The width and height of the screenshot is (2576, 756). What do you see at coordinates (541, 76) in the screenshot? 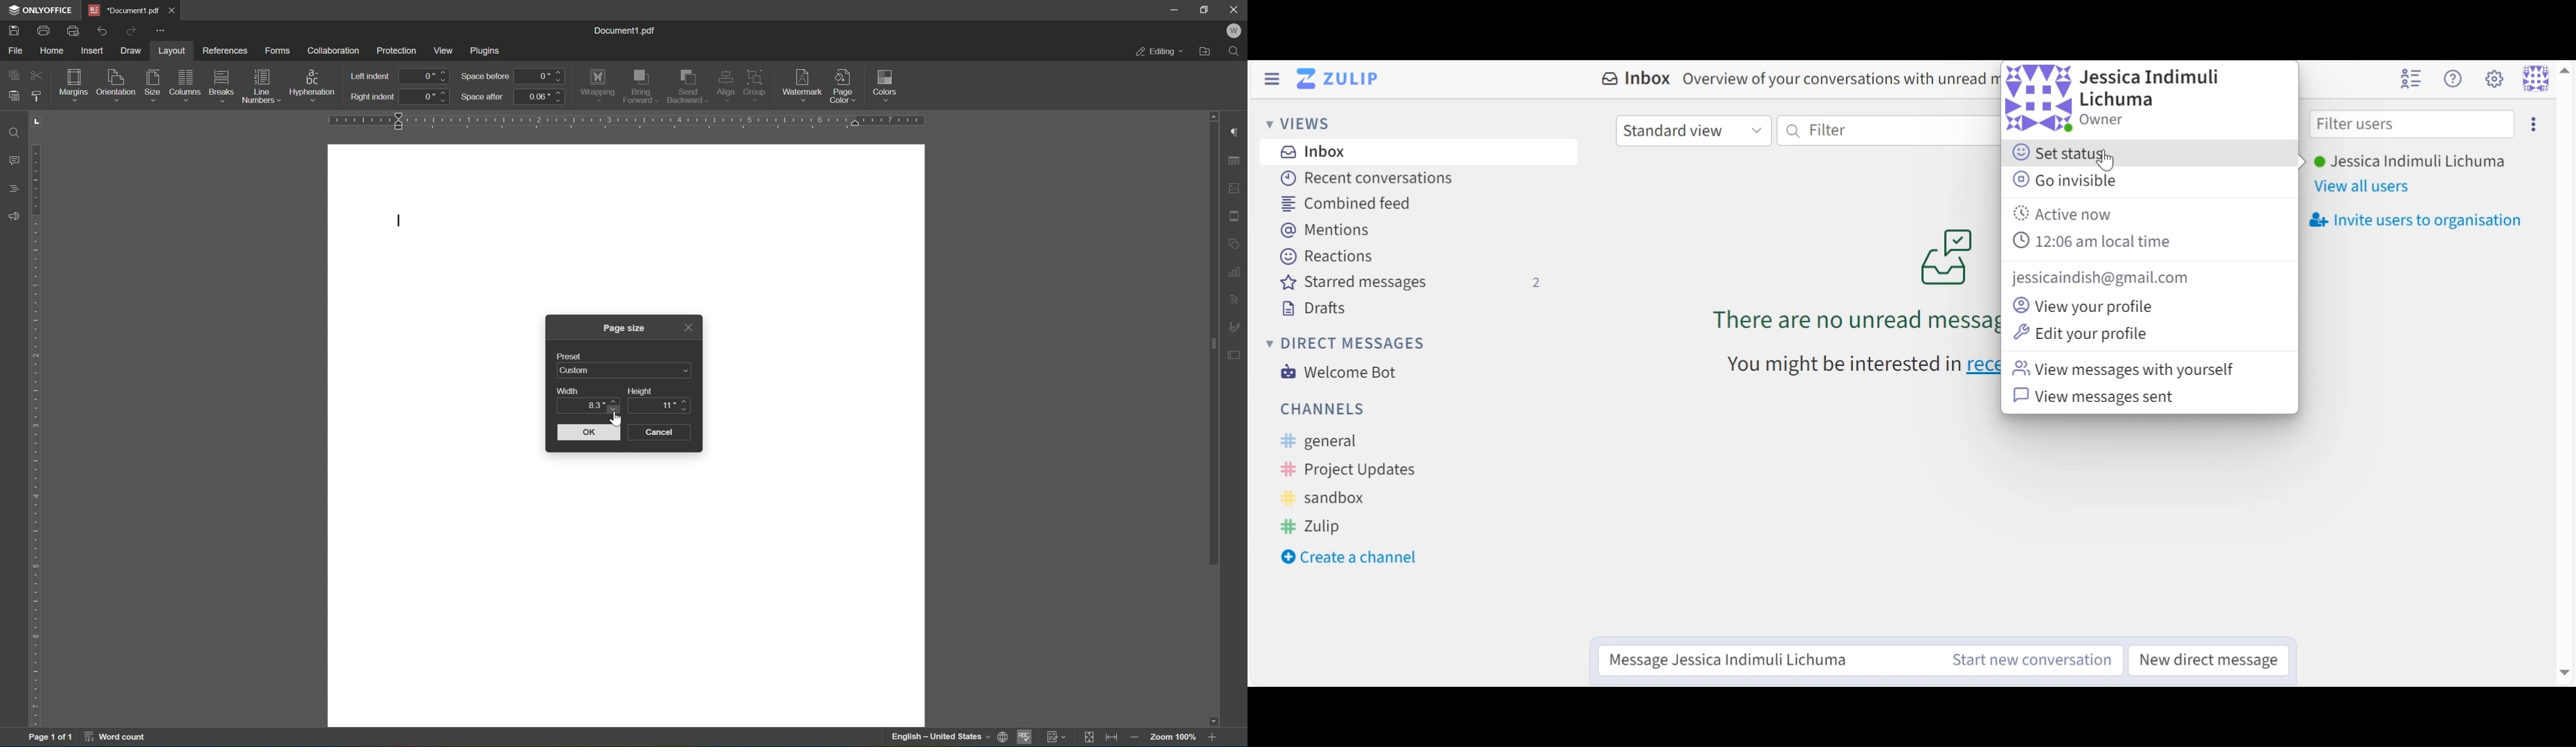
I see `0` at bounding box center [541, 76].